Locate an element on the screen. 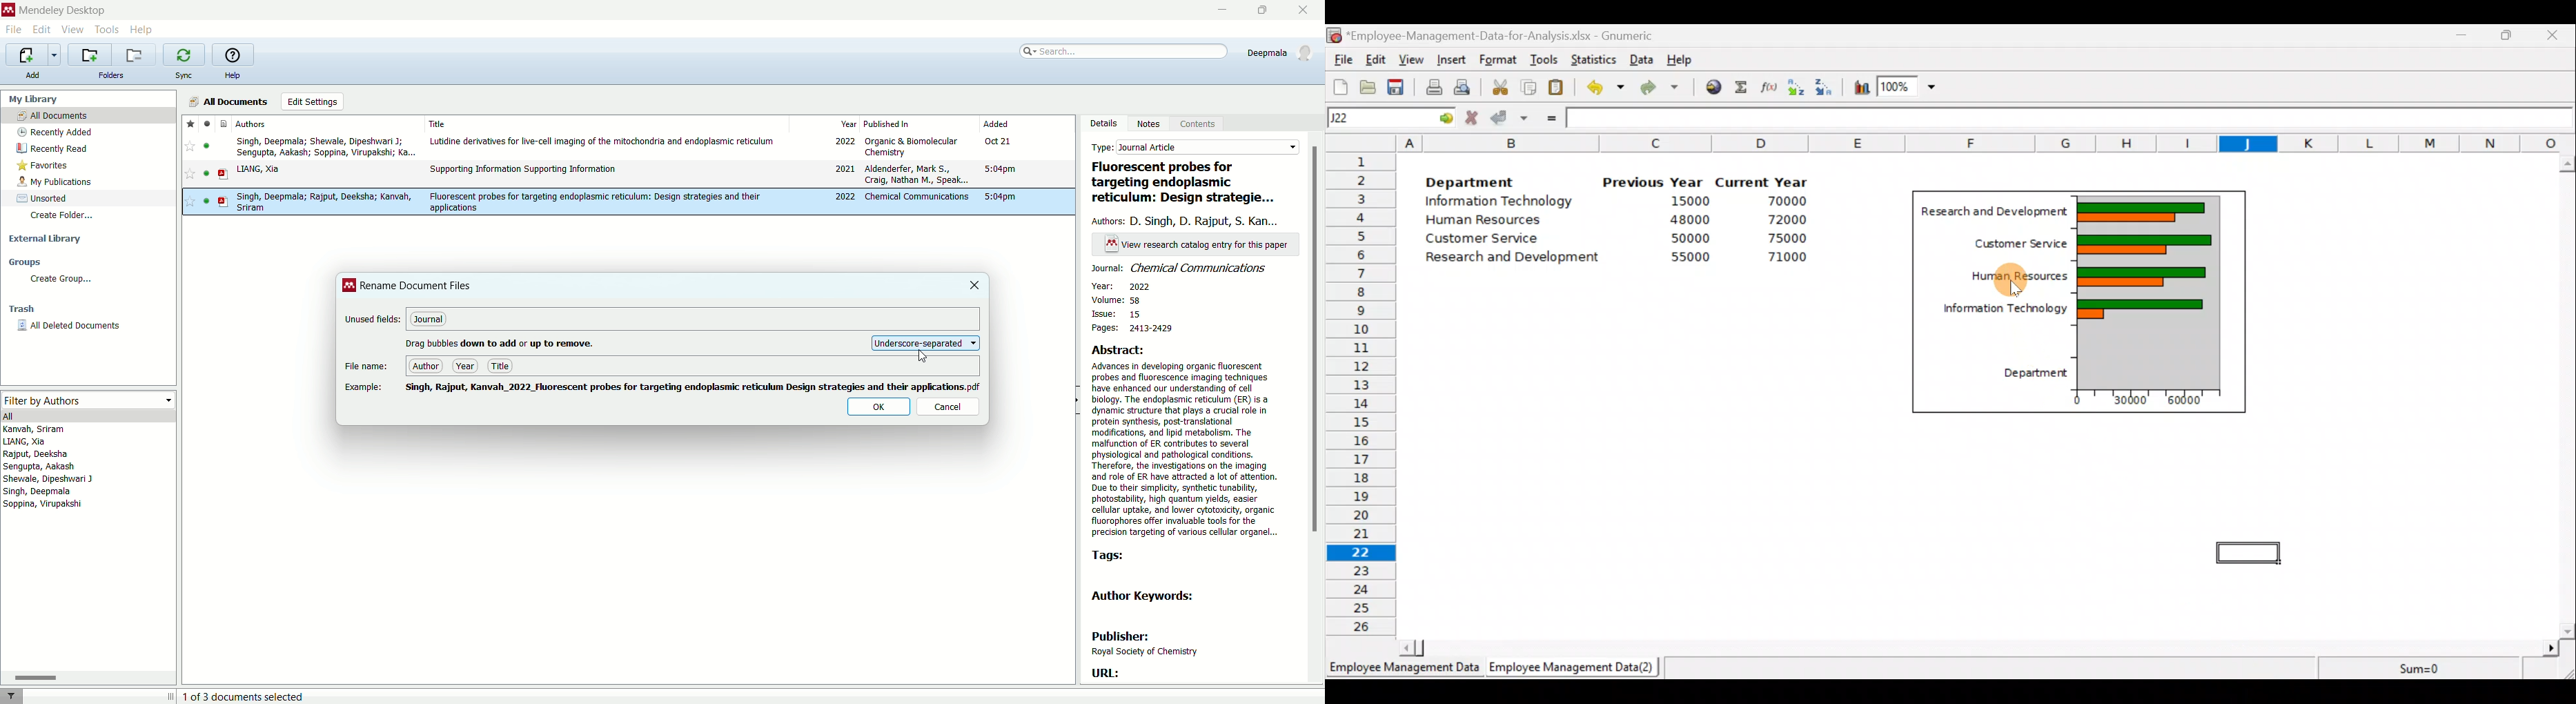 The width and height of the screenshot is (2576, 728). published in is located at coordinates (918, 123).